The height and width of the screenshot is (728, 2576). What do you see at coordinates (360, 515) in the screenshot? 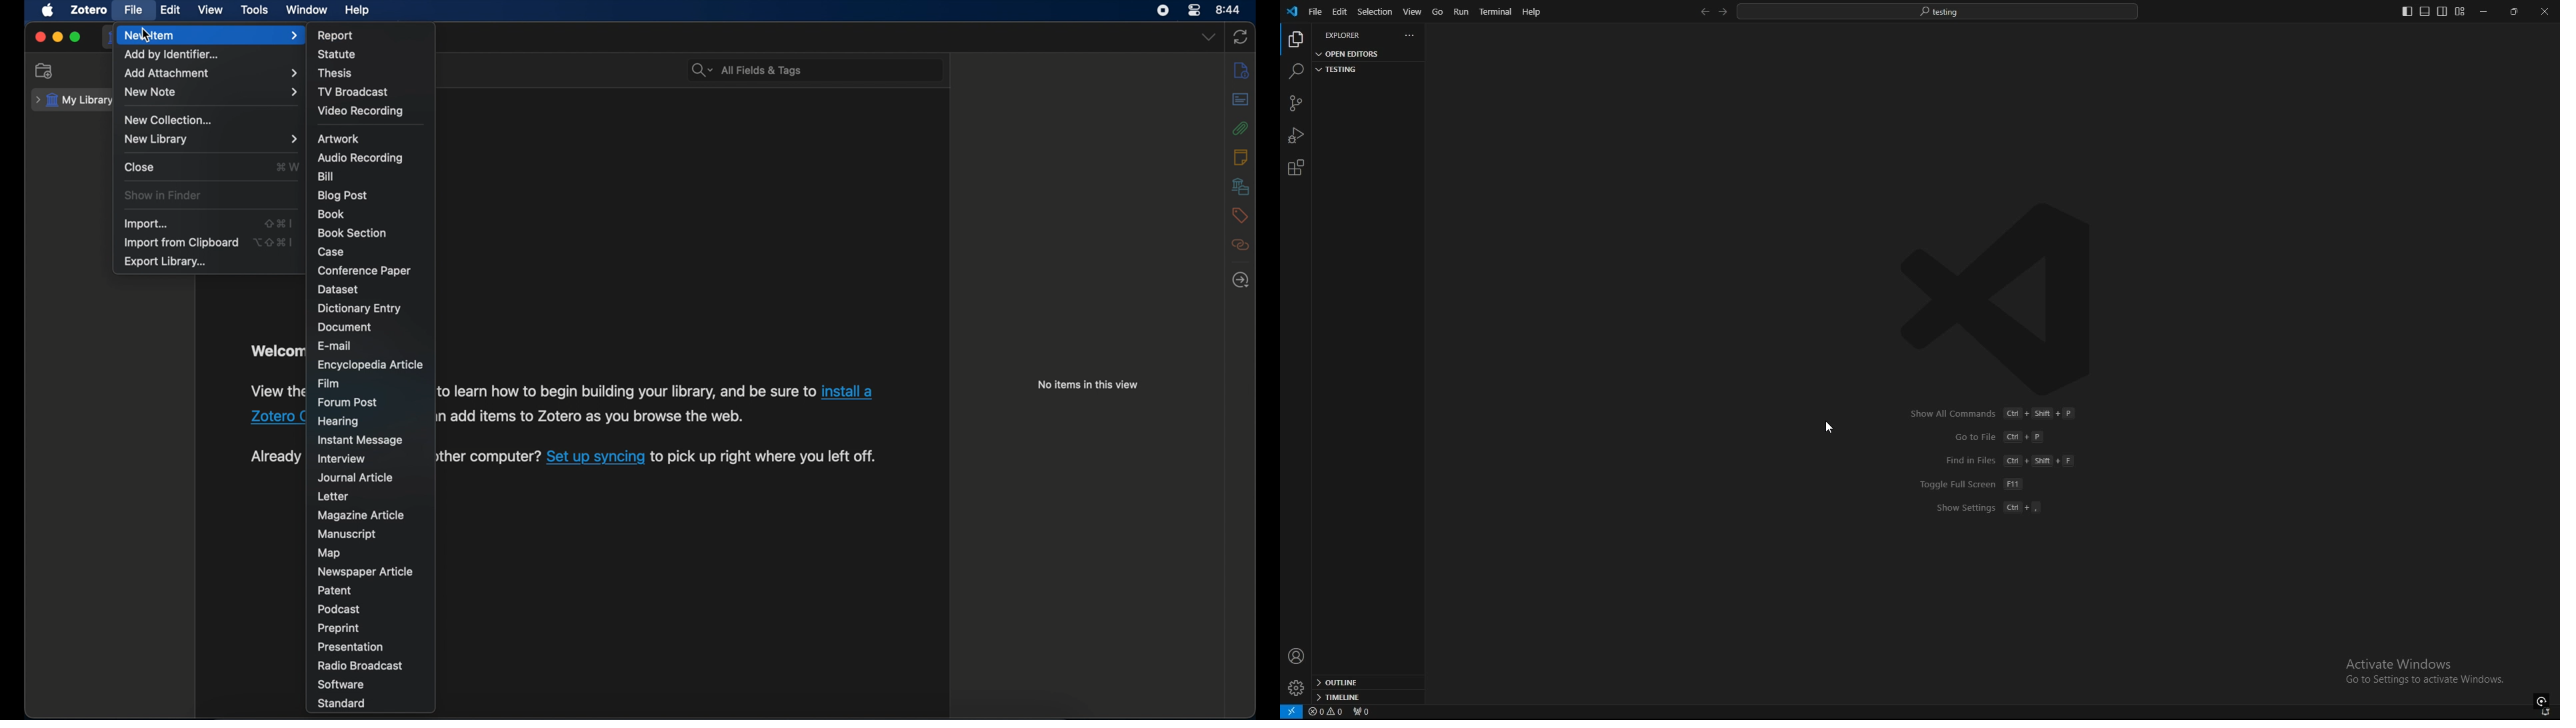
I see `magazine article` at bounding box center [360, 515].